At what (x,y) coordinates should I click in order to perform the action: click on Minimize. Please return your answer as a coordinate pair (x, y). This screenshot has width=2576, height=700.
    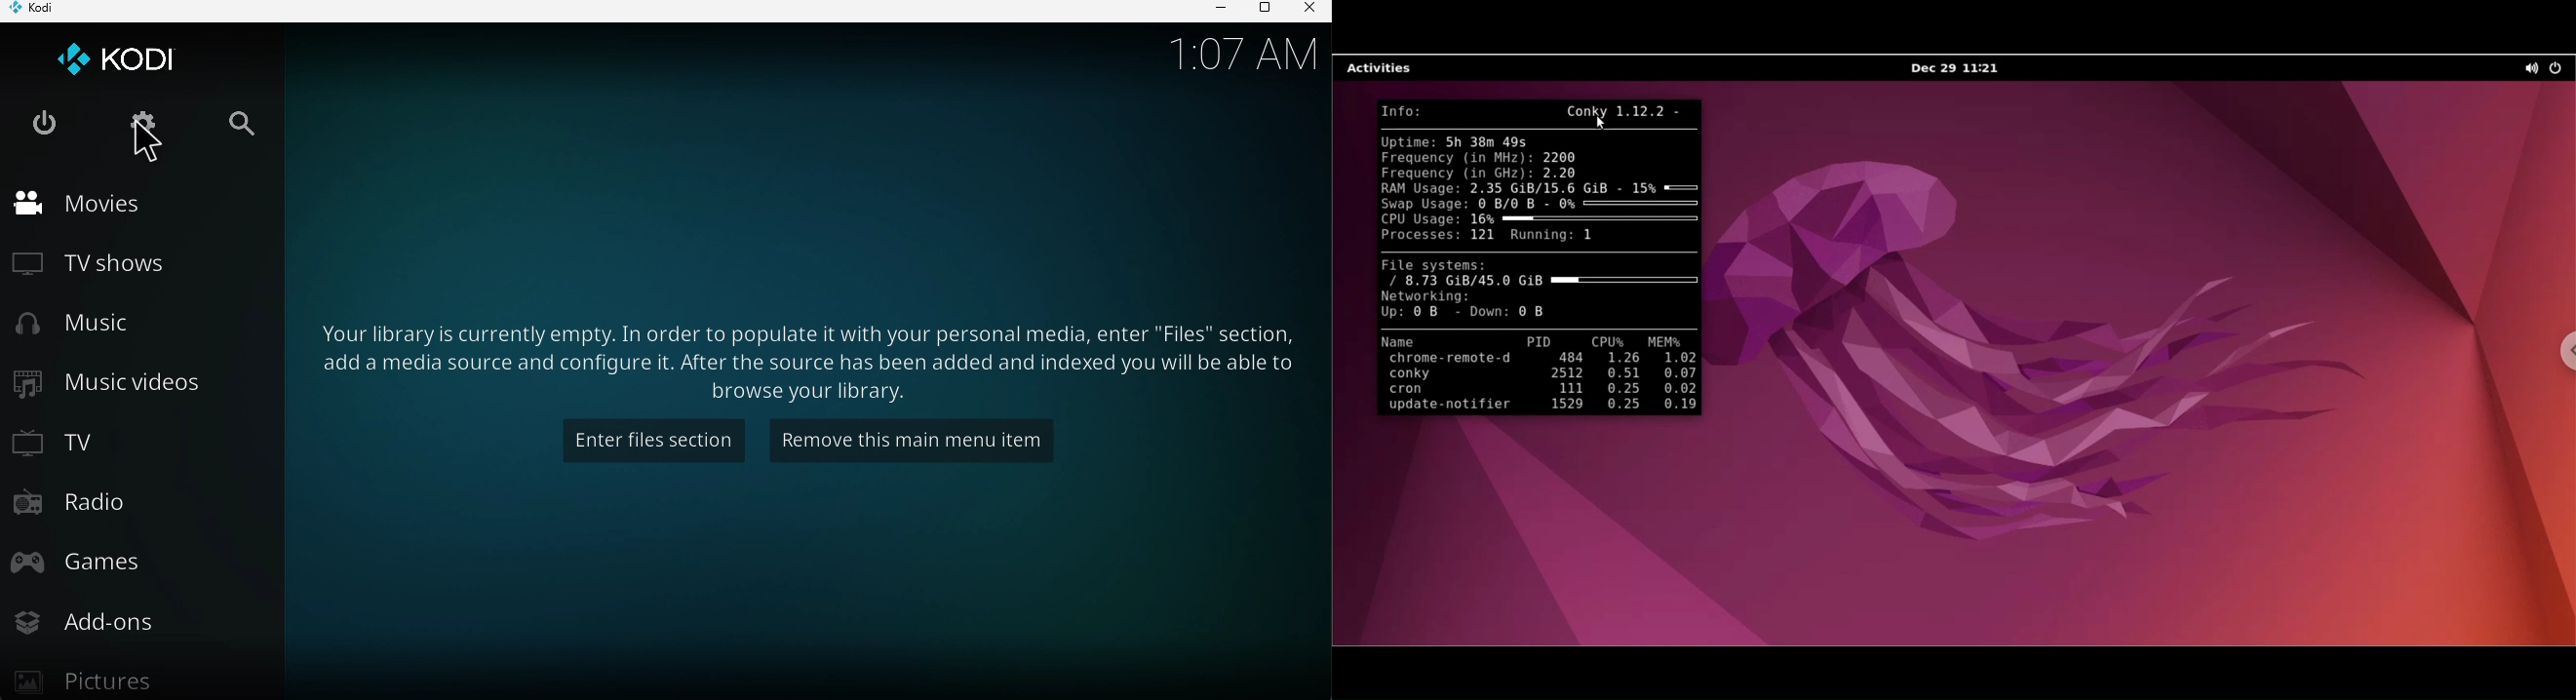
    Looking at the image, I should click on (1214, 11).